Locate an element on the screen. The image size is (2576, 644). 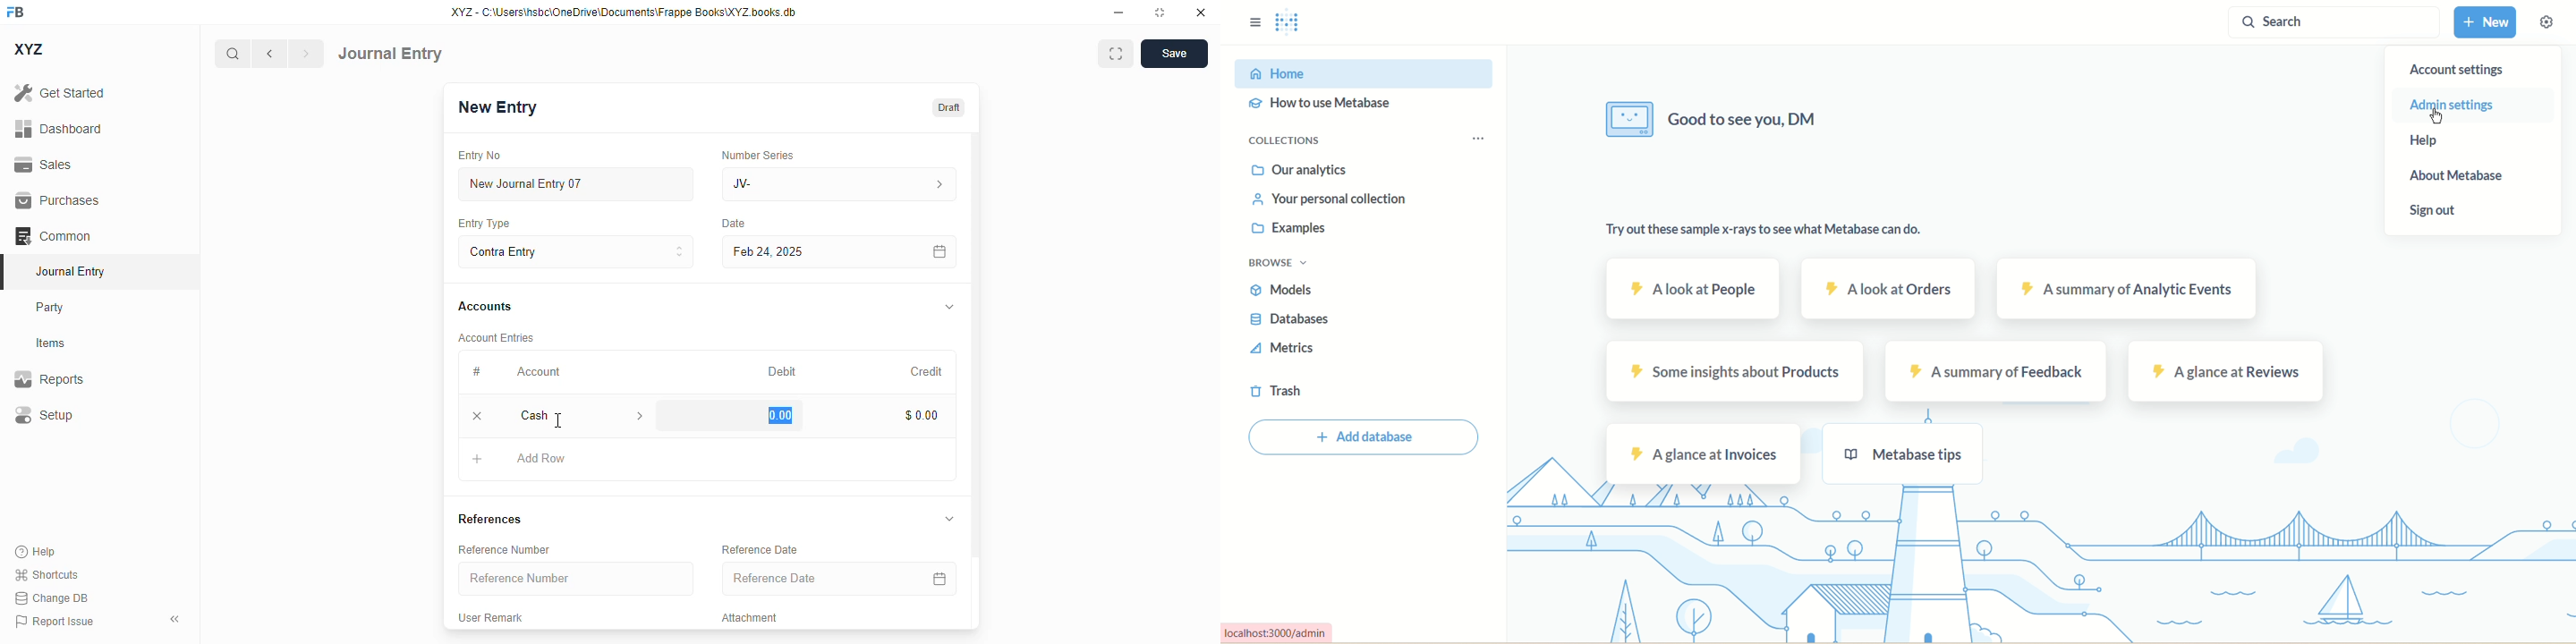
reference number is located at coordinates (506, 549).